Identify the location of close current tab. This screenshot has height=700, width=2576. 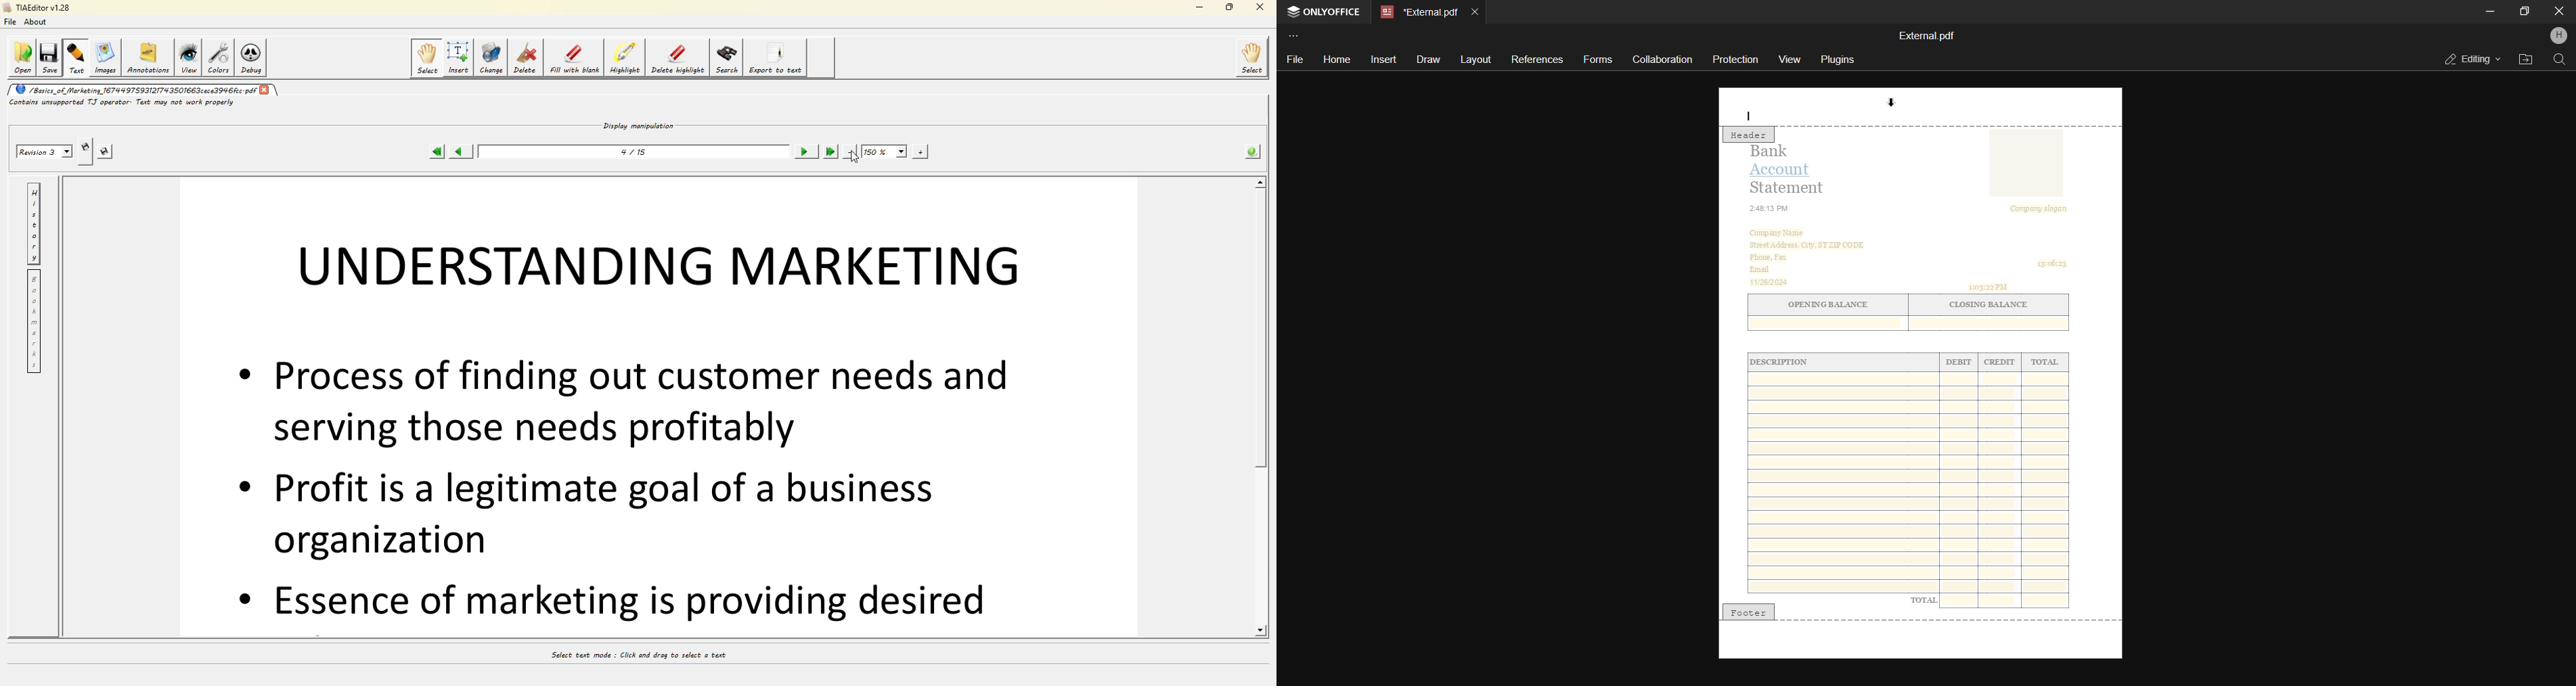
(1474, 11).